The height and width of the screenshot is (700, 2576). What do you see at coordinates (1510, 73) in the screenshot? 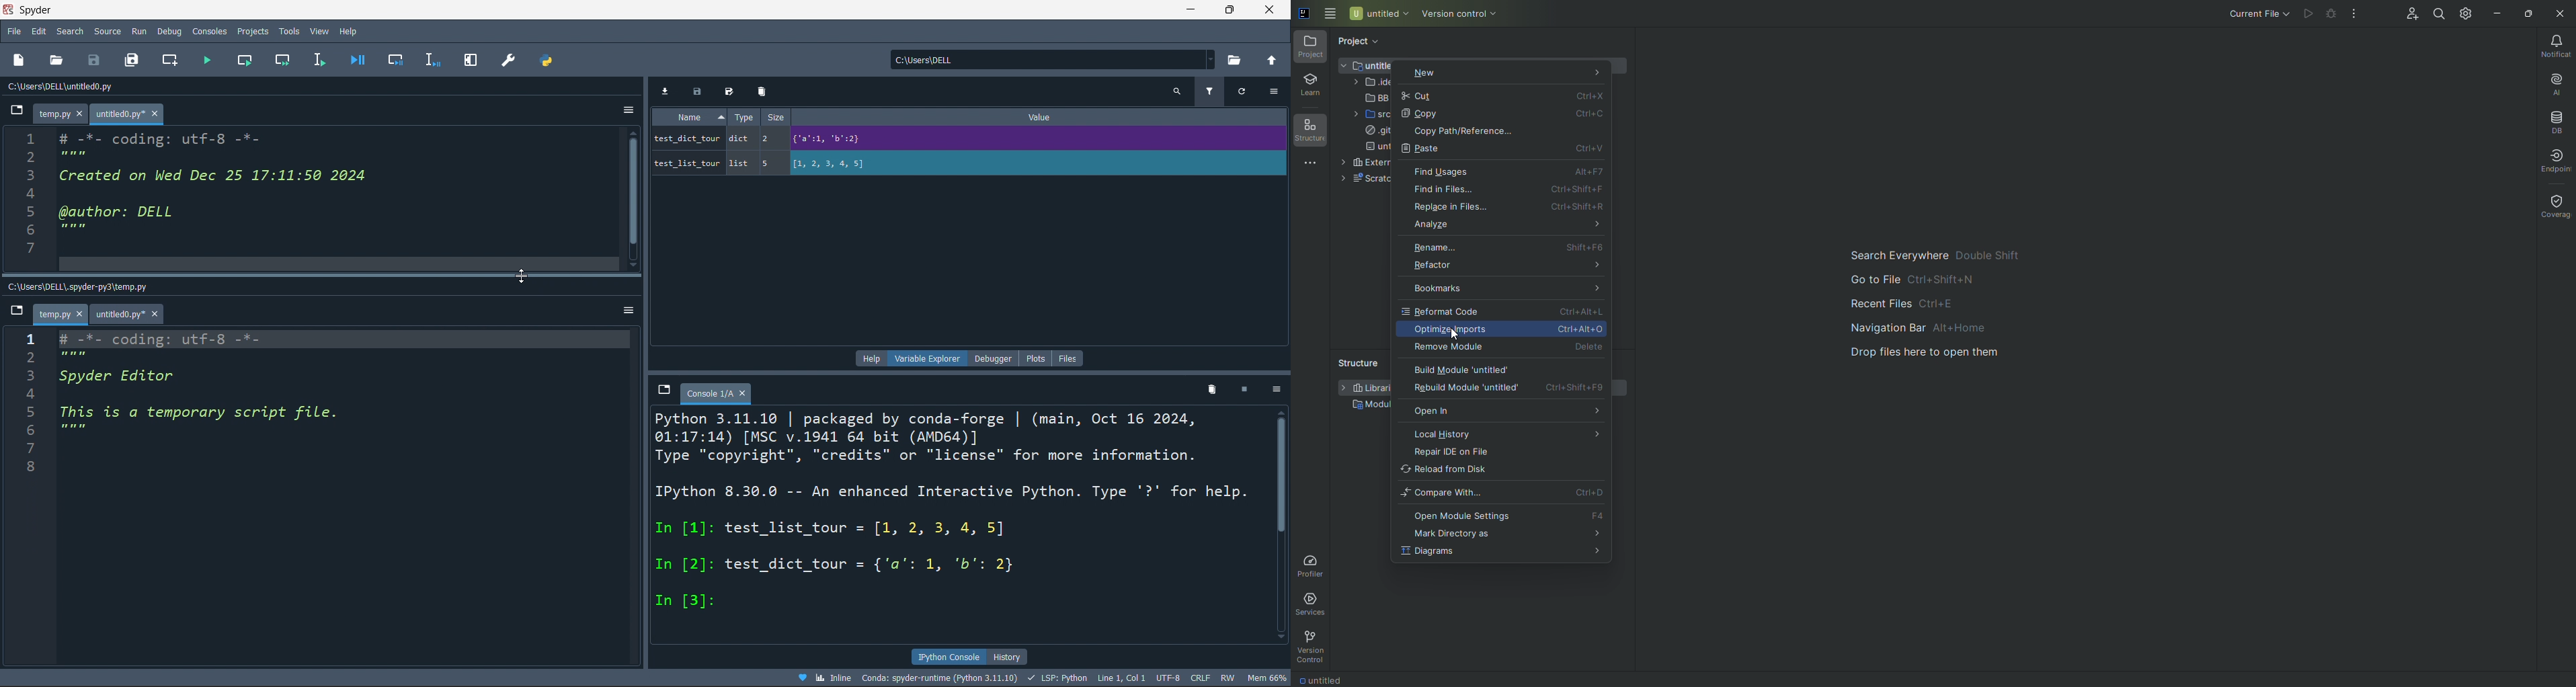
I see `New` at bounding box center [1510, 73].